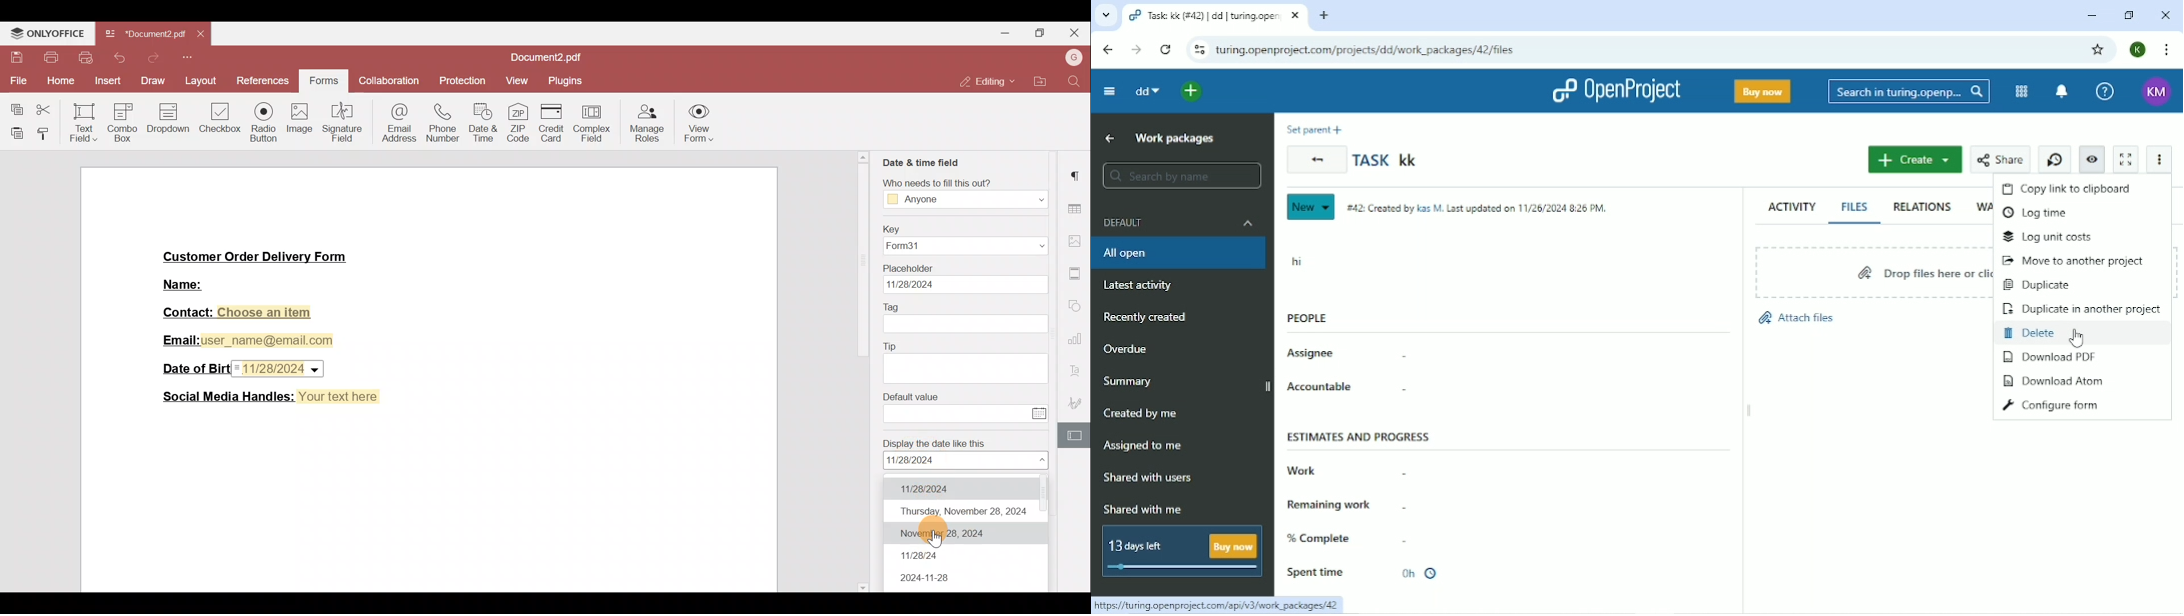  What do you see at coordinates (648, 125) in the screenshot?
I see `Manage roles` at bounding box center [648, 125].